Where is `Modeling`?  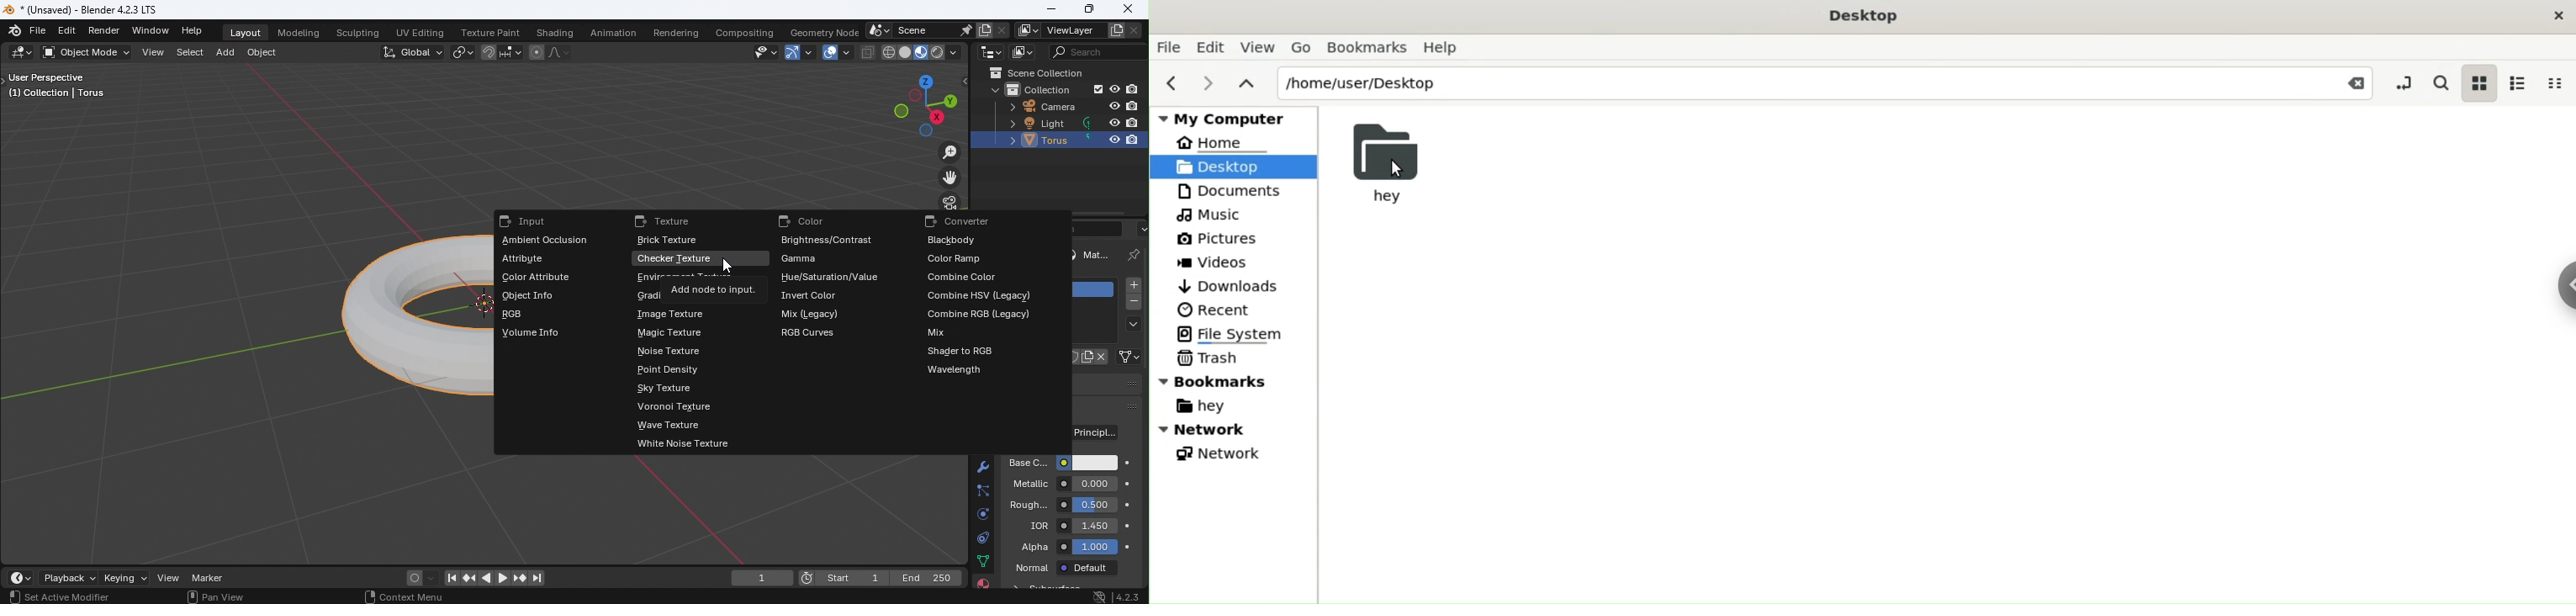
Modeling is located at coordinates (299, 33).